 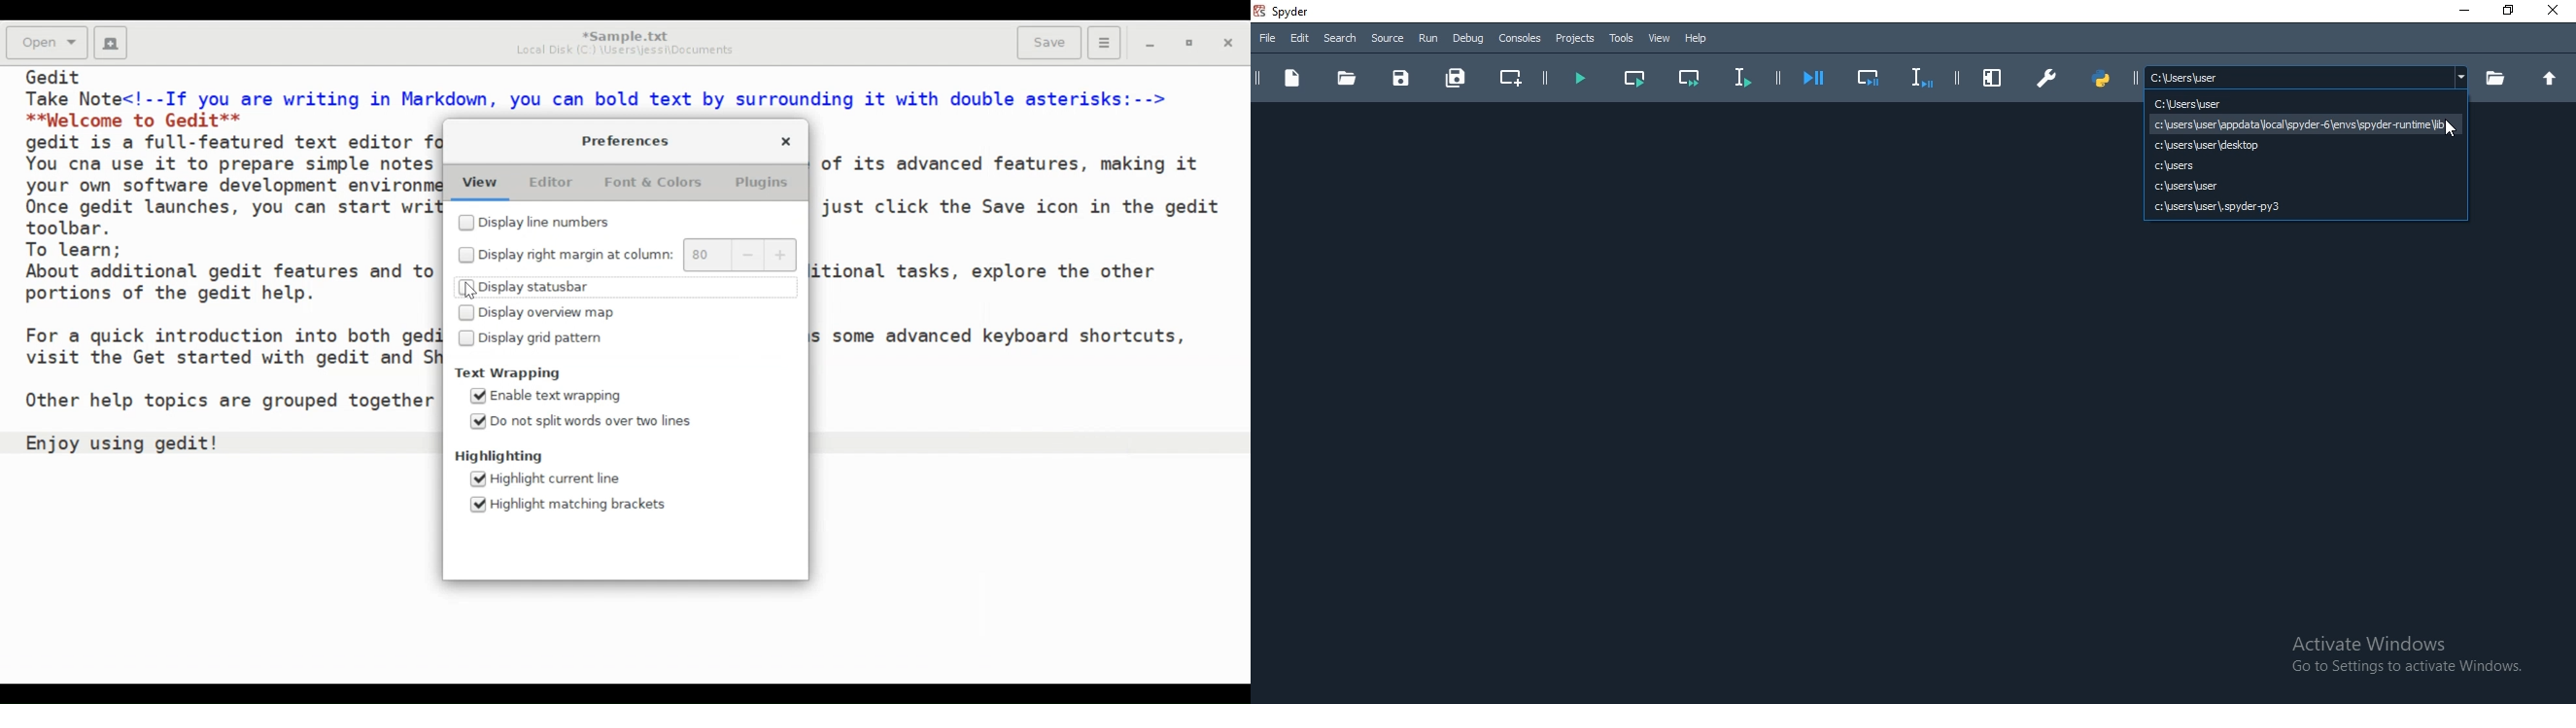 I want to click on C:\Users\user, so click(x=2305, y=186).